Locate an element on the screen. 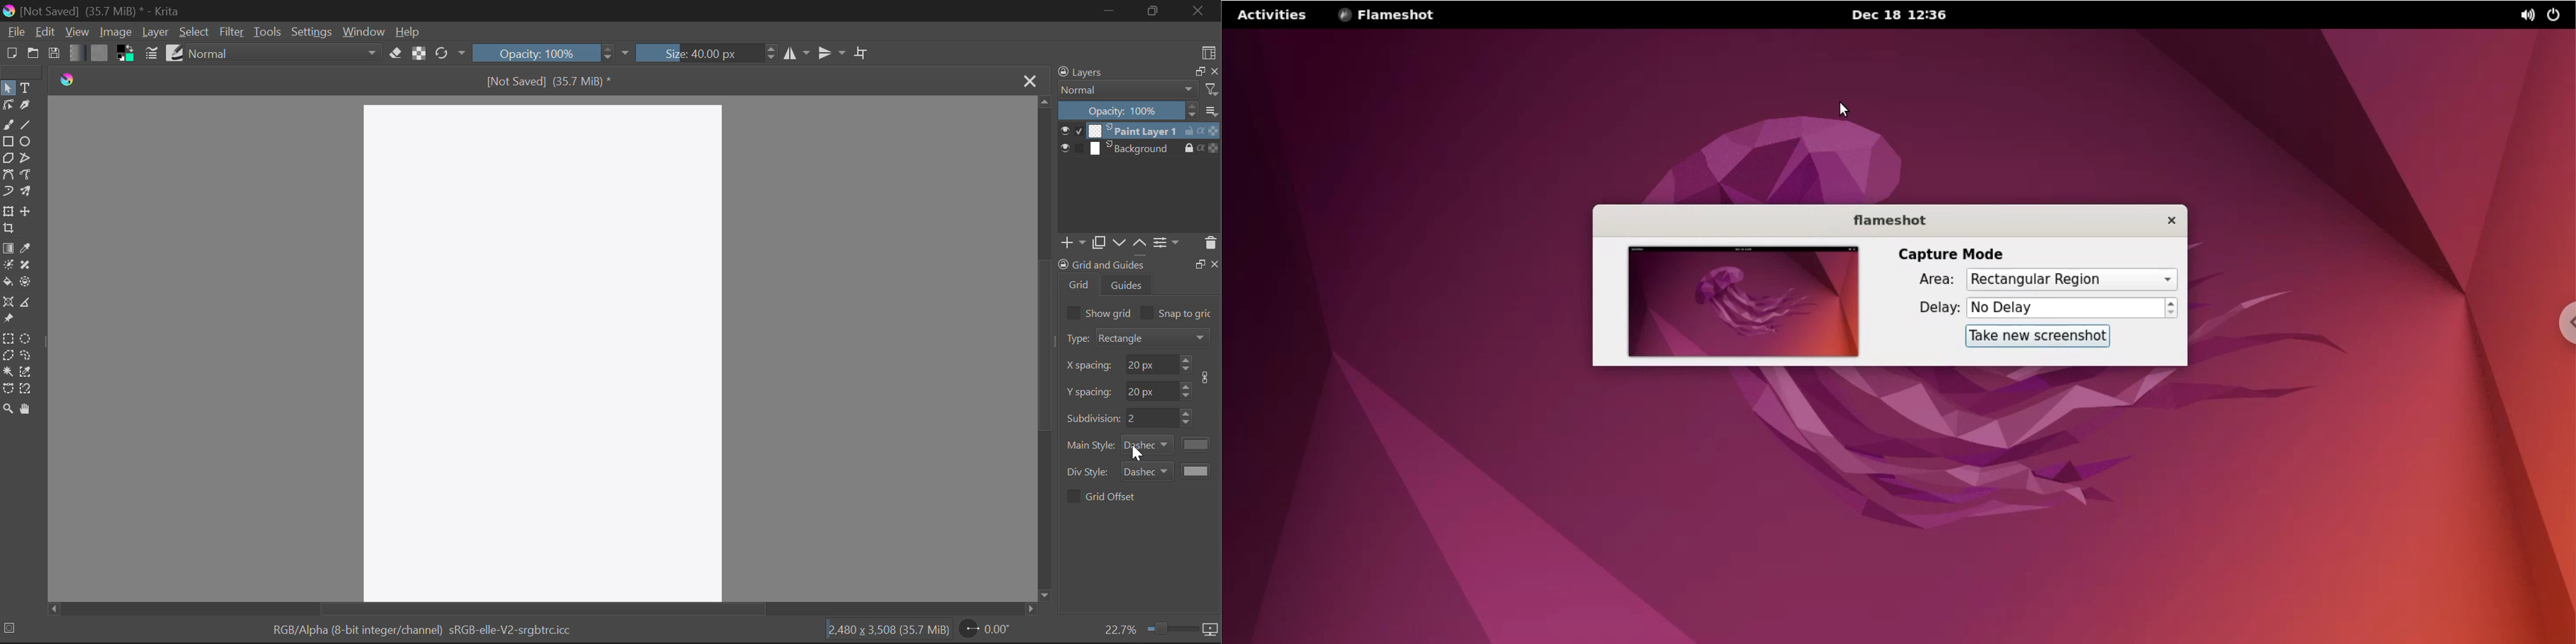 Image resolution: width=2576 pixels, height=644 pixels. more is located at coordinates (1212, 110).